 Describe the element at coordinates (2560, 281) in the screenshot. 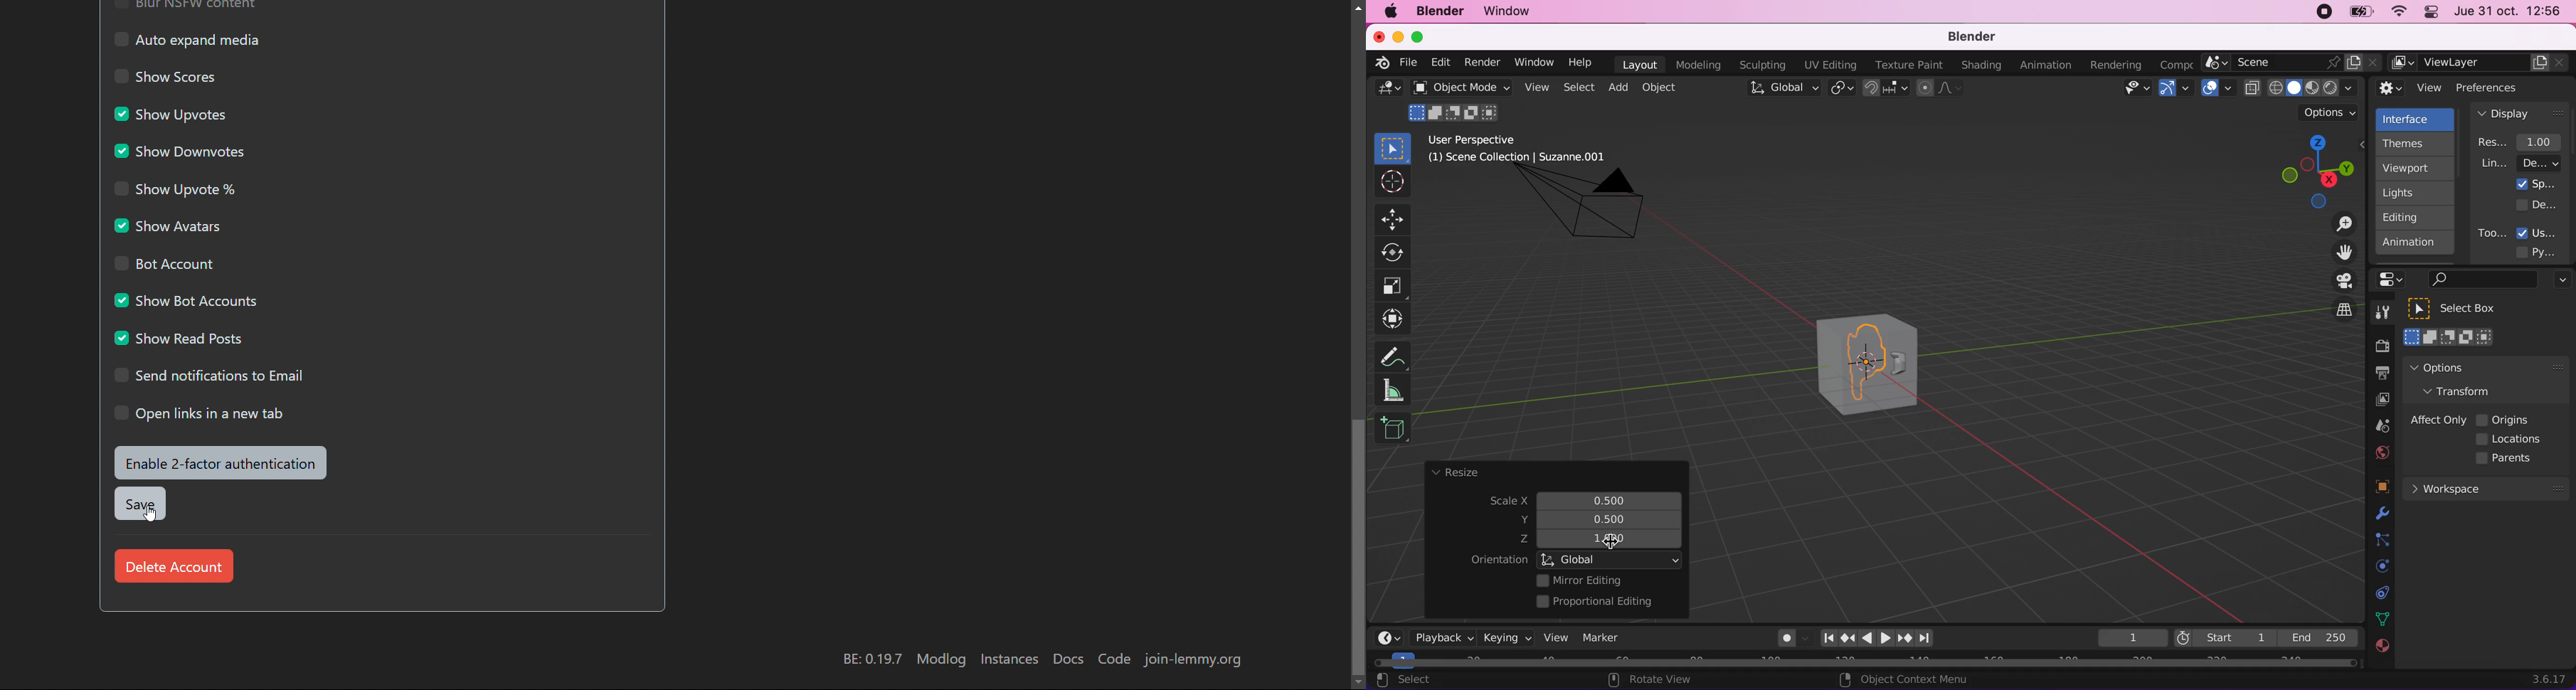

I see `options` at that location.